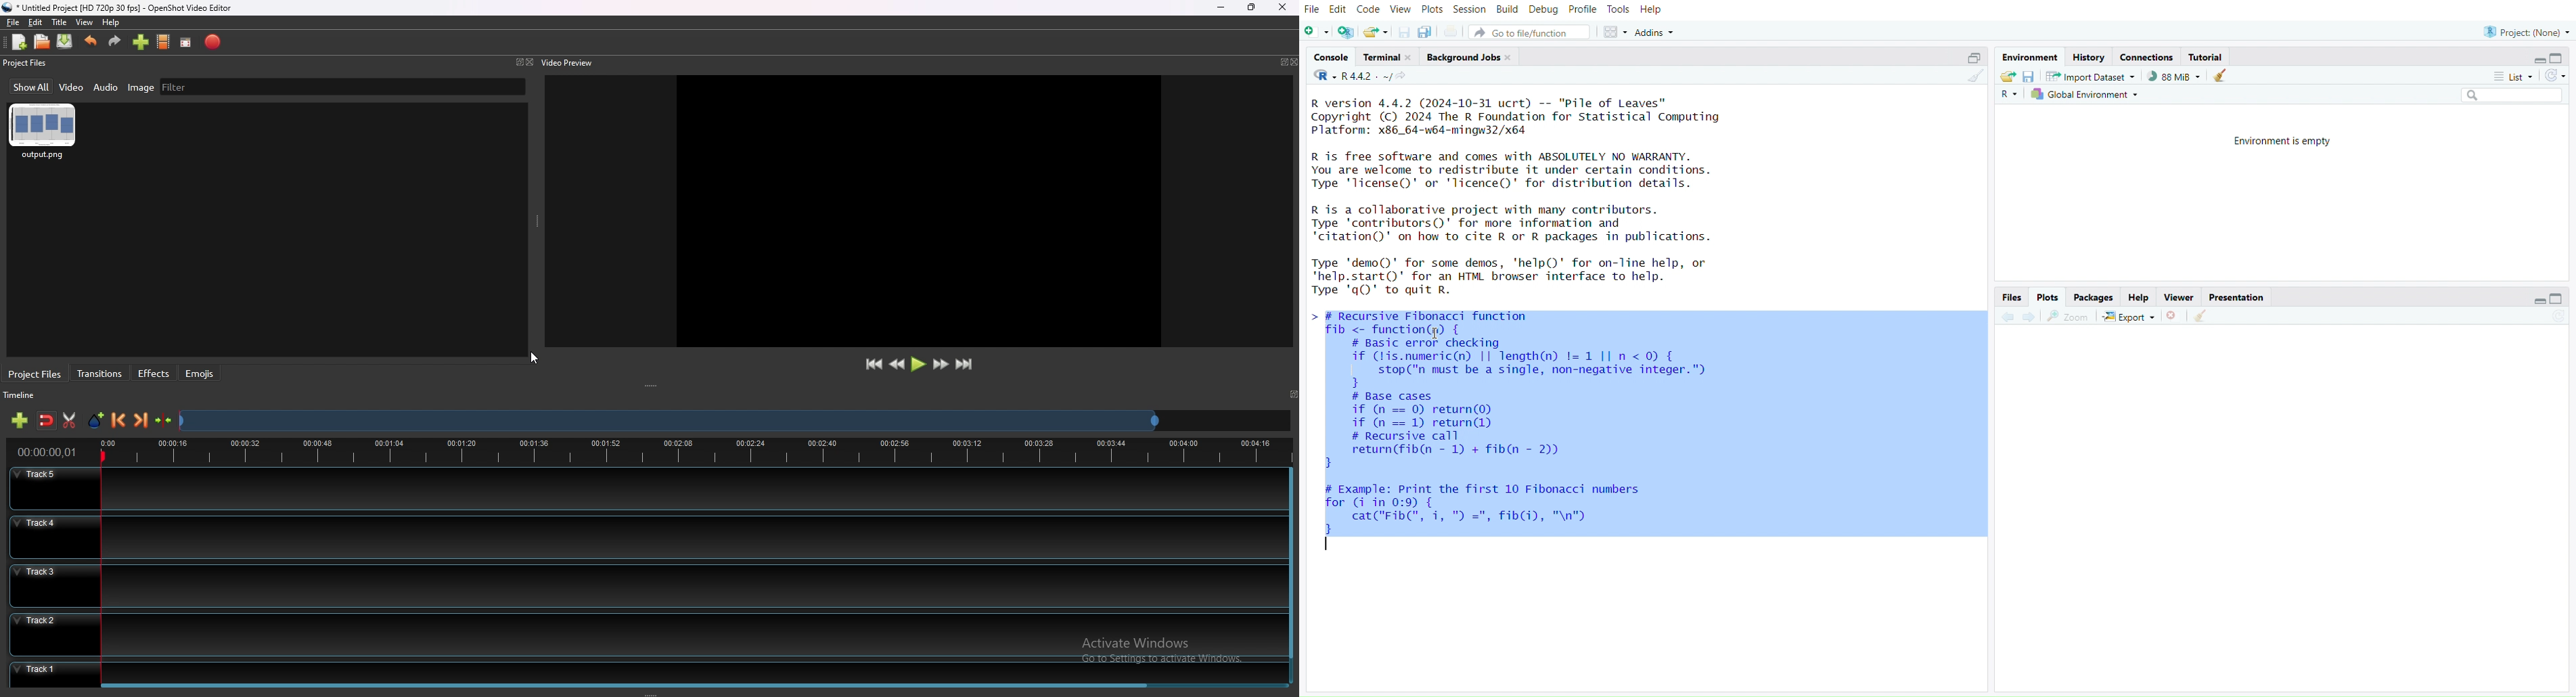 Image resolution: width=2576 pixels, height=700 pixels. What do you see at coordinates (1353, 76) in the screenshot?
I see `R 4.4.2` at bounding box center [1353, 76].